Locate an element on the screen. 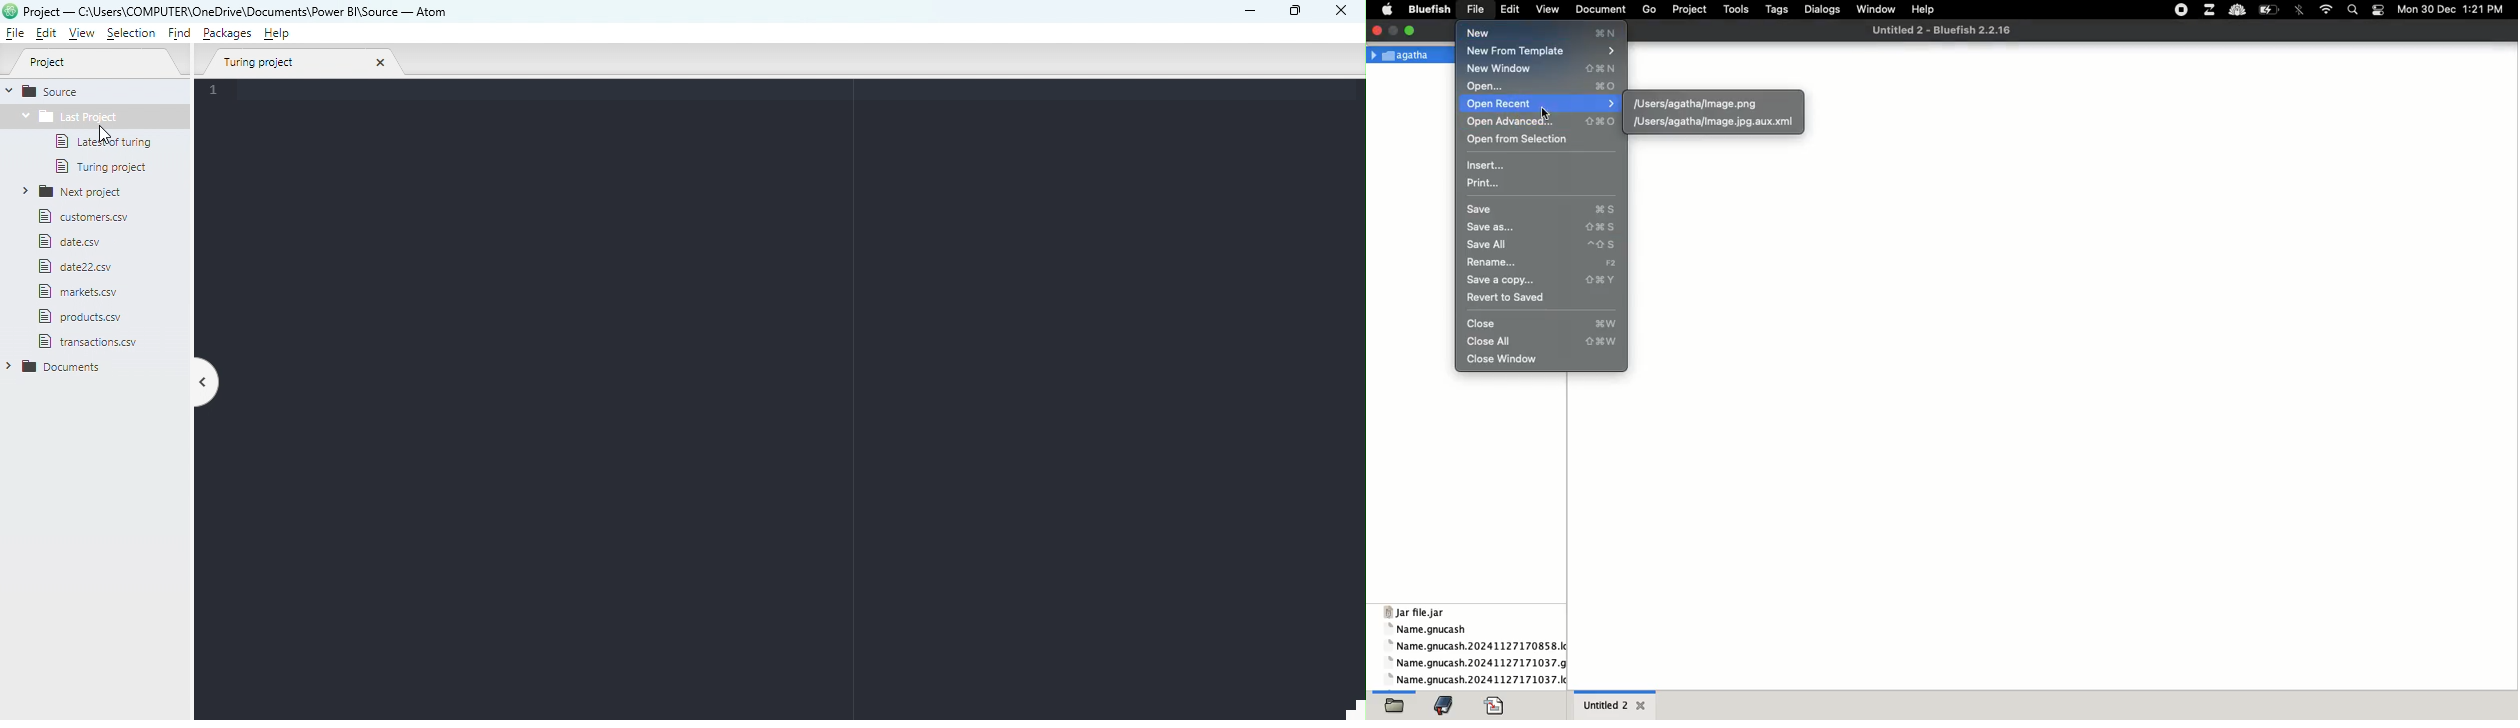  Source is located at coordinates (59, 92).